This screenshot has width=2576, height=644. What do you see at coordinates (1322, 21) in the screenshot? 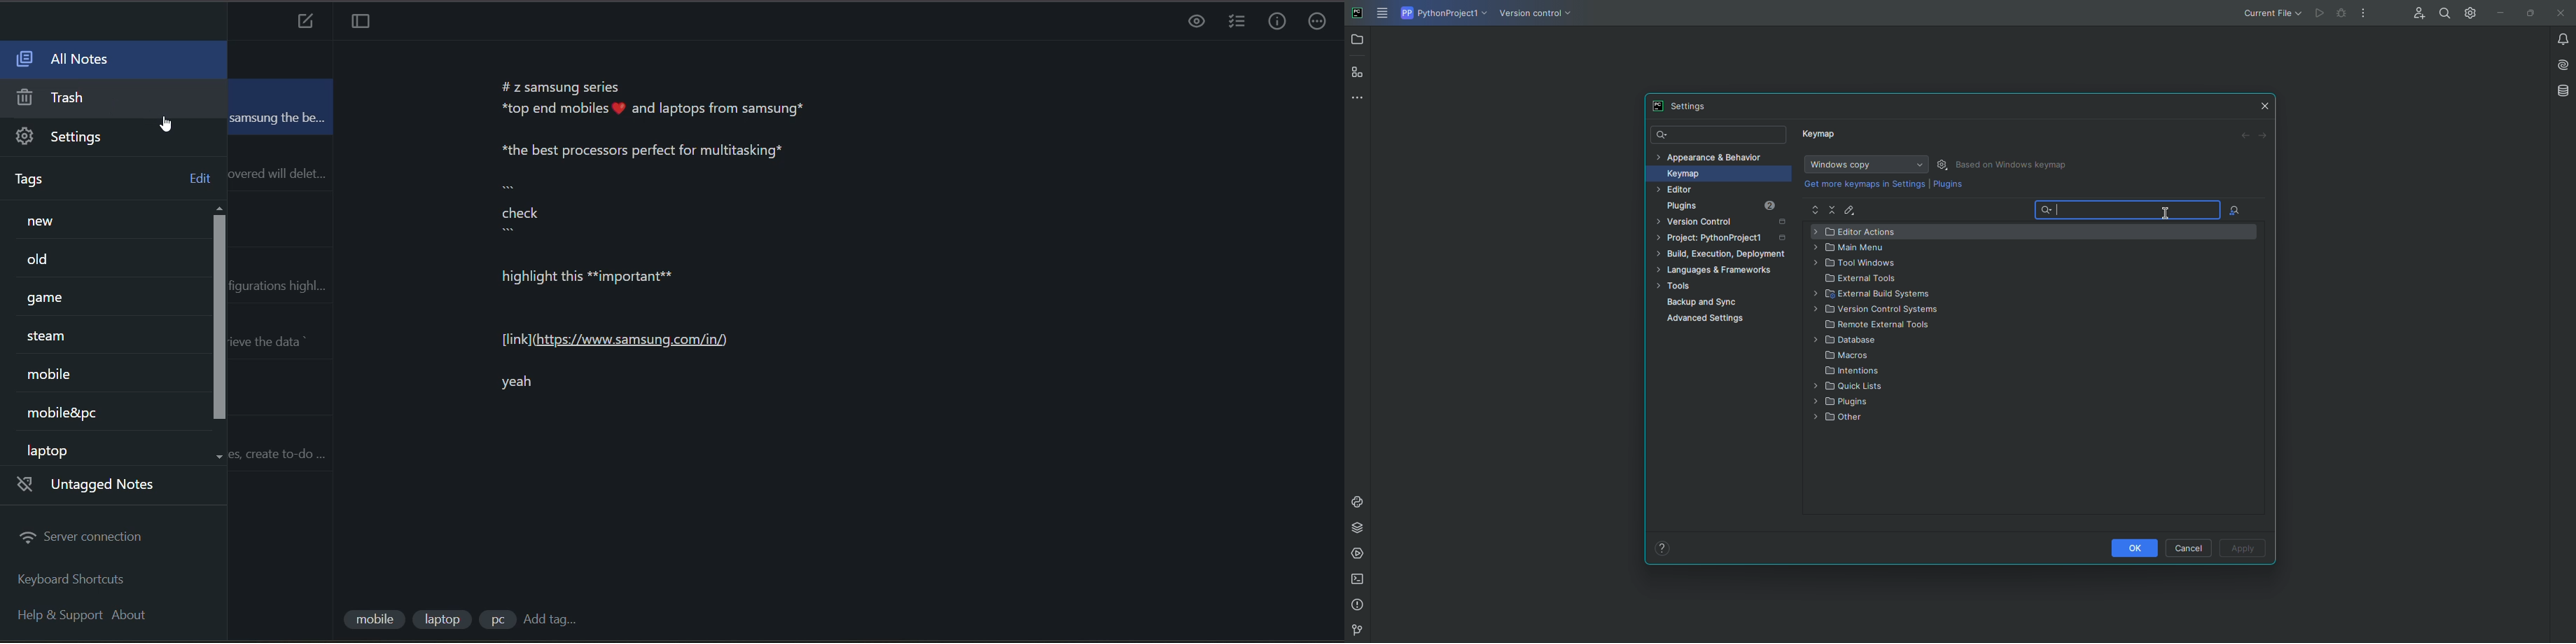
I see `actions` at bounding box center [1322, 21].